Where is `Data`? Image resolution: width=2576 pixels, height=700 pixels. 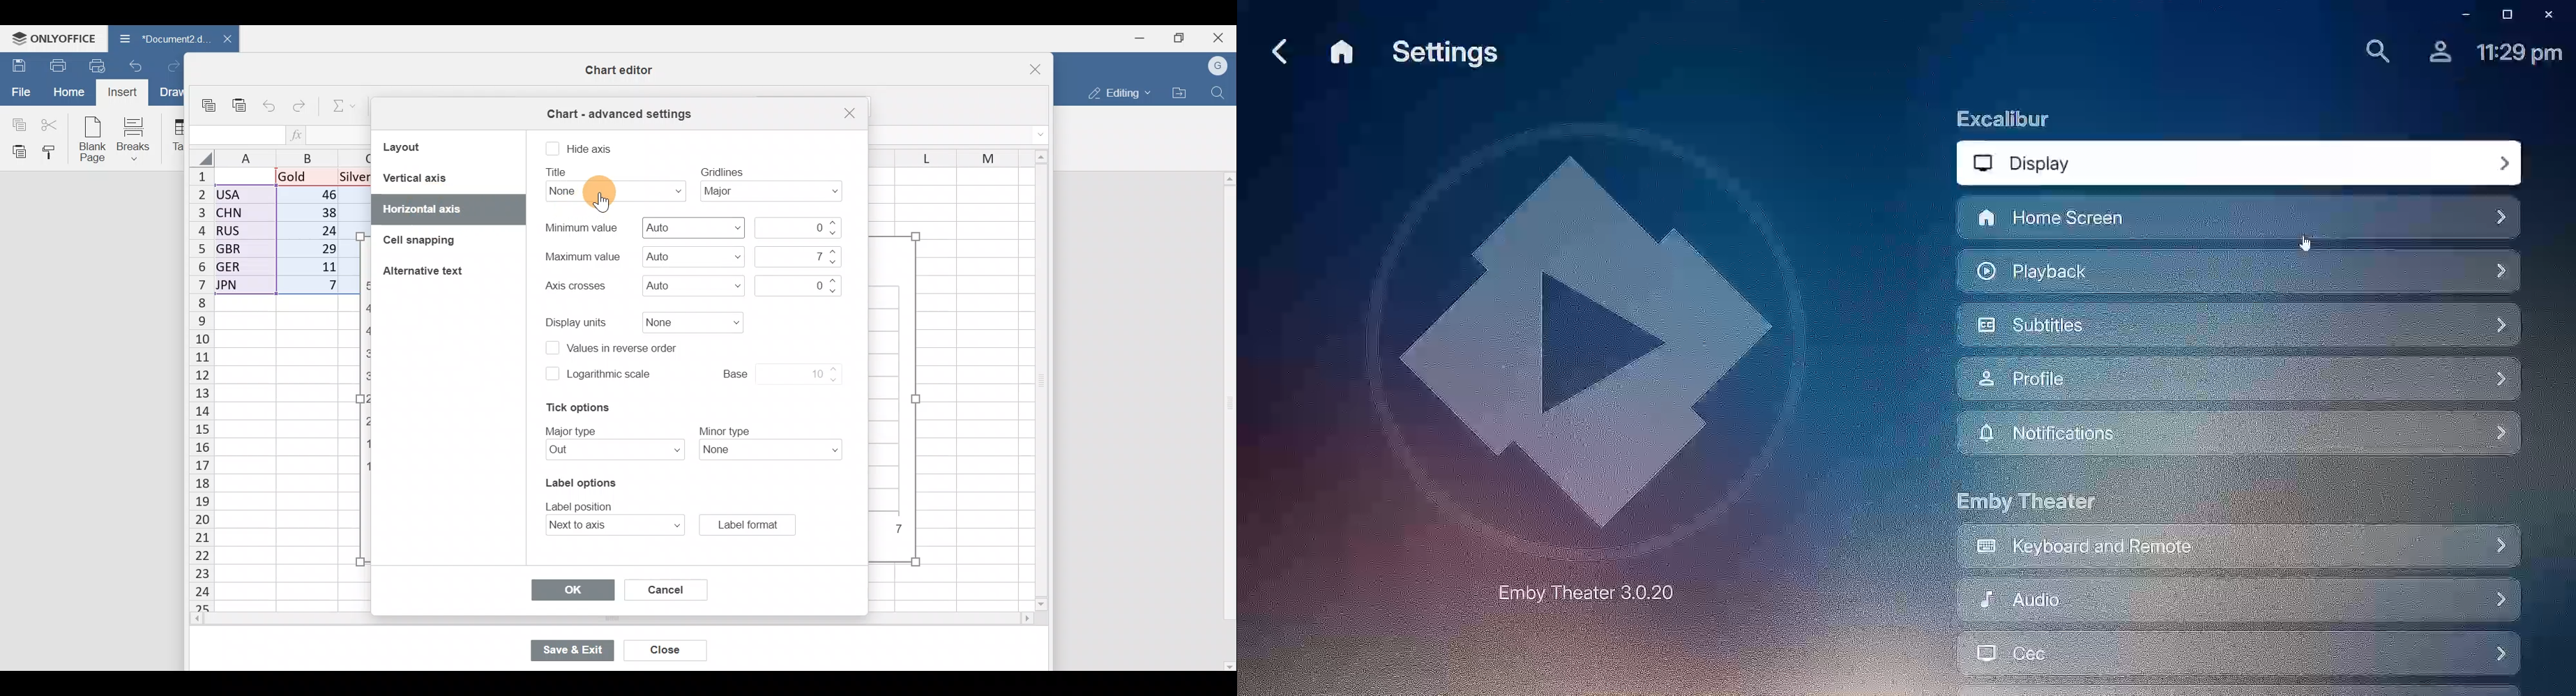
Data is located at coordinates (281, 235).